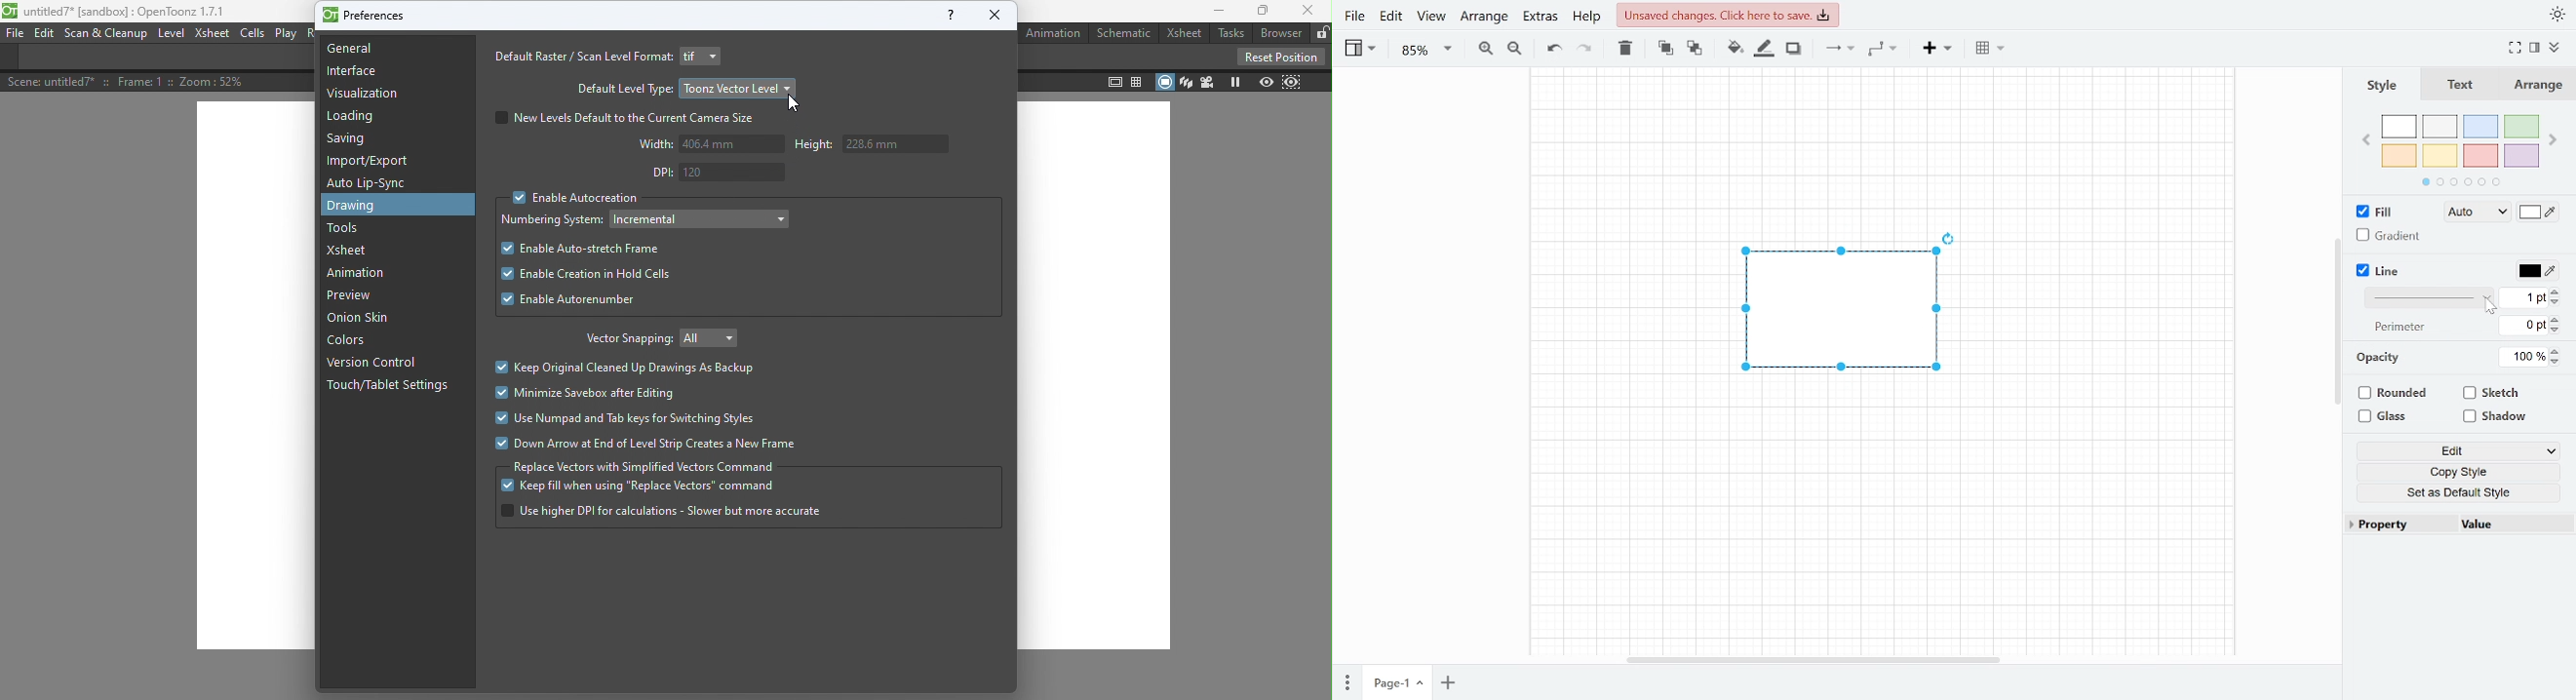  I want to click on 3D view, so click(1185, 81).